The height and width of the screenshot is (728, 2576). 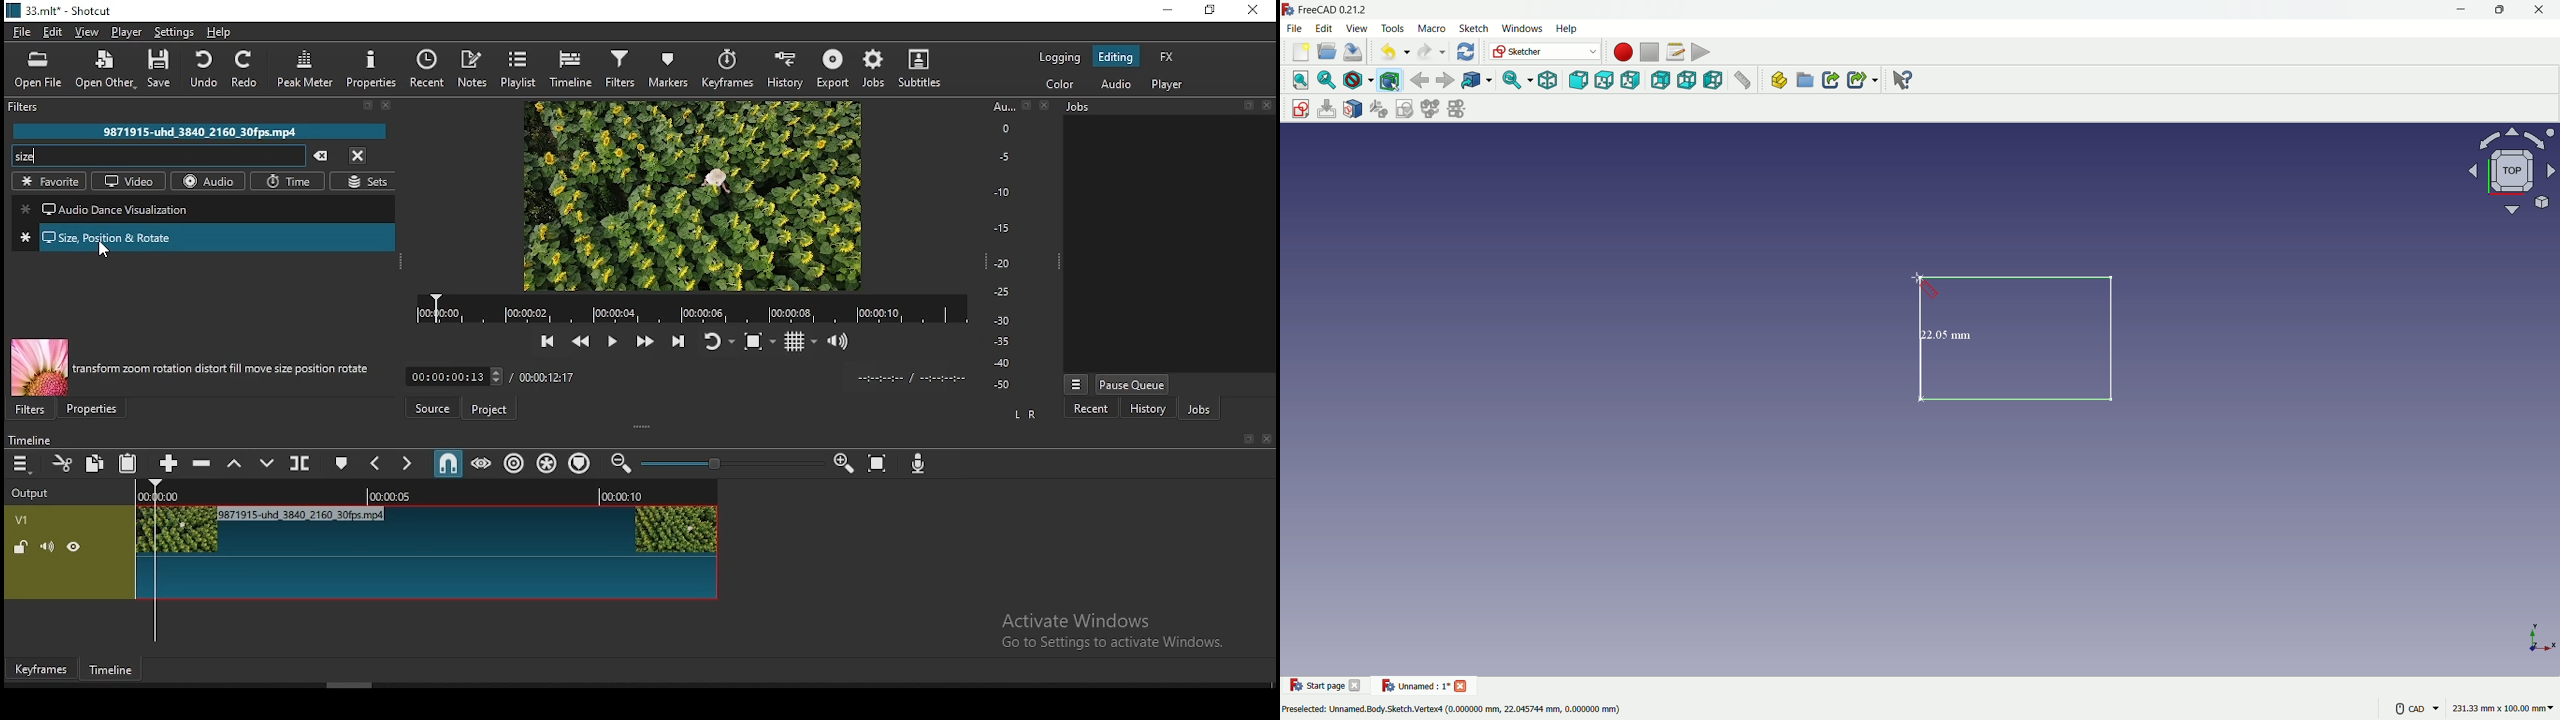 I want to click on close, so click(x=1043, y=105).